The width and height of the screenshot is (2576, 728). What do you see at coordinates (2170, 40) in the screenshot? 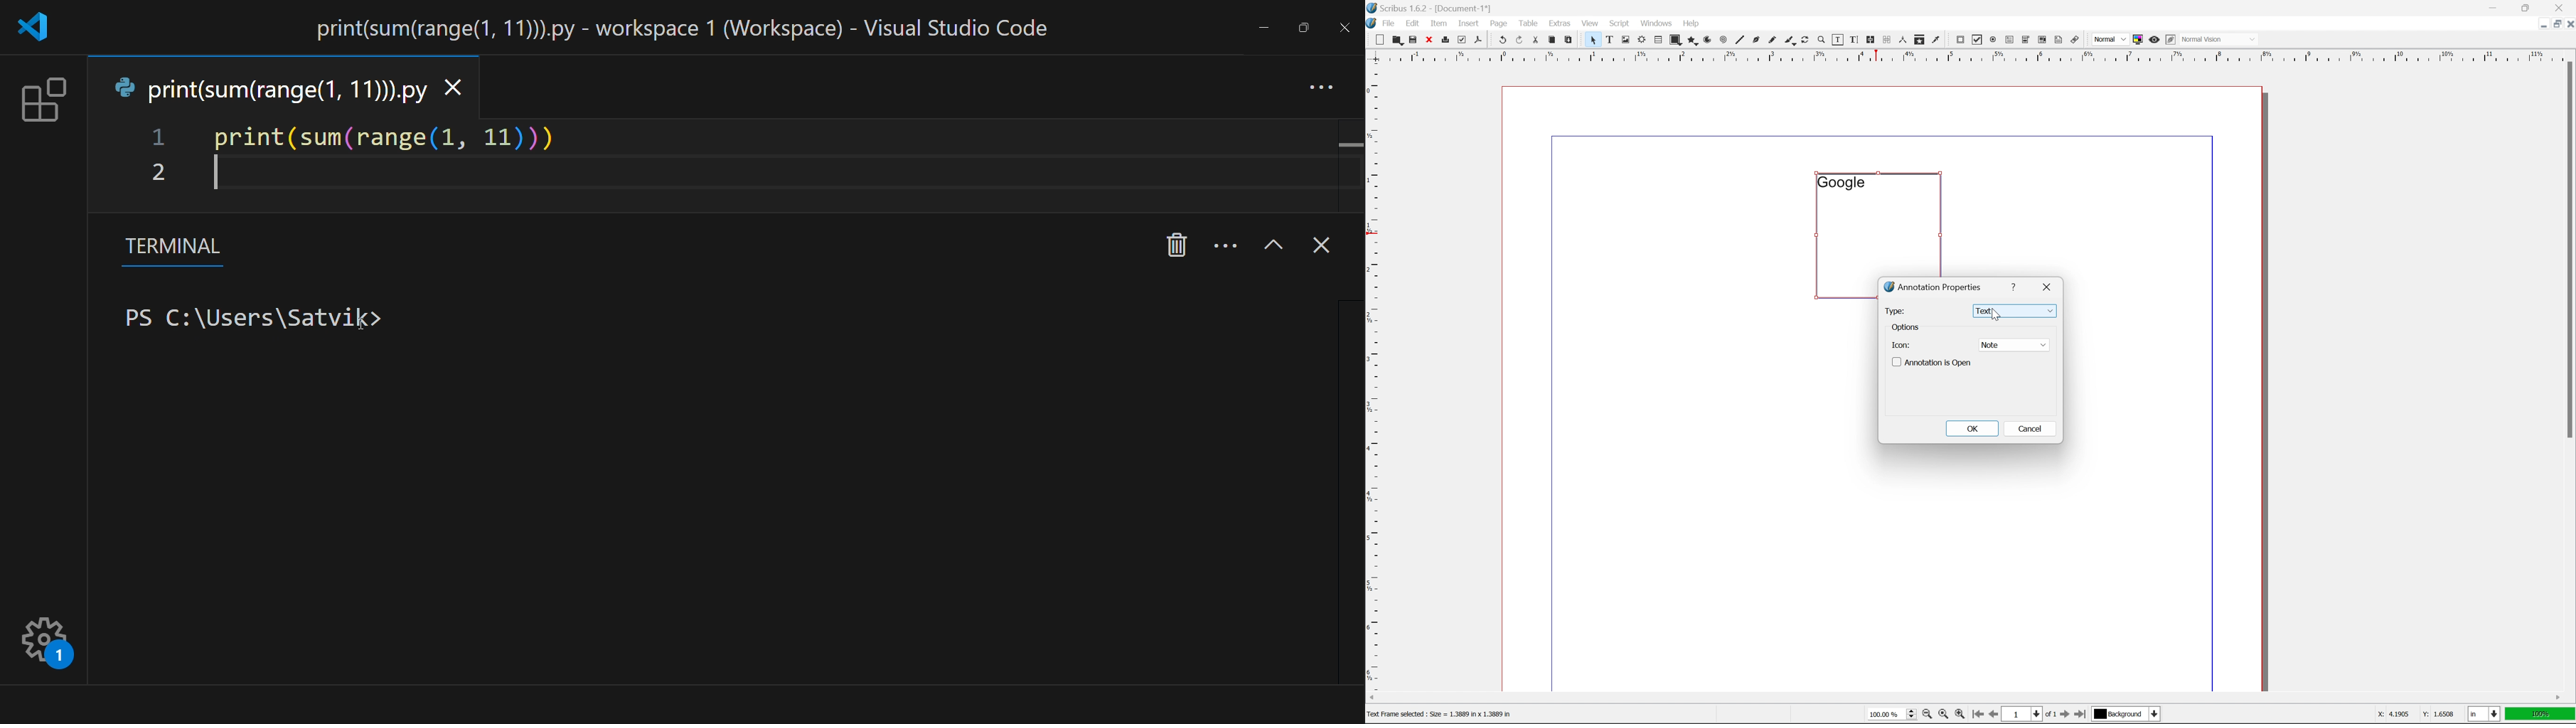
I see `edit in preview mode` at bounding box center [2170, 40].